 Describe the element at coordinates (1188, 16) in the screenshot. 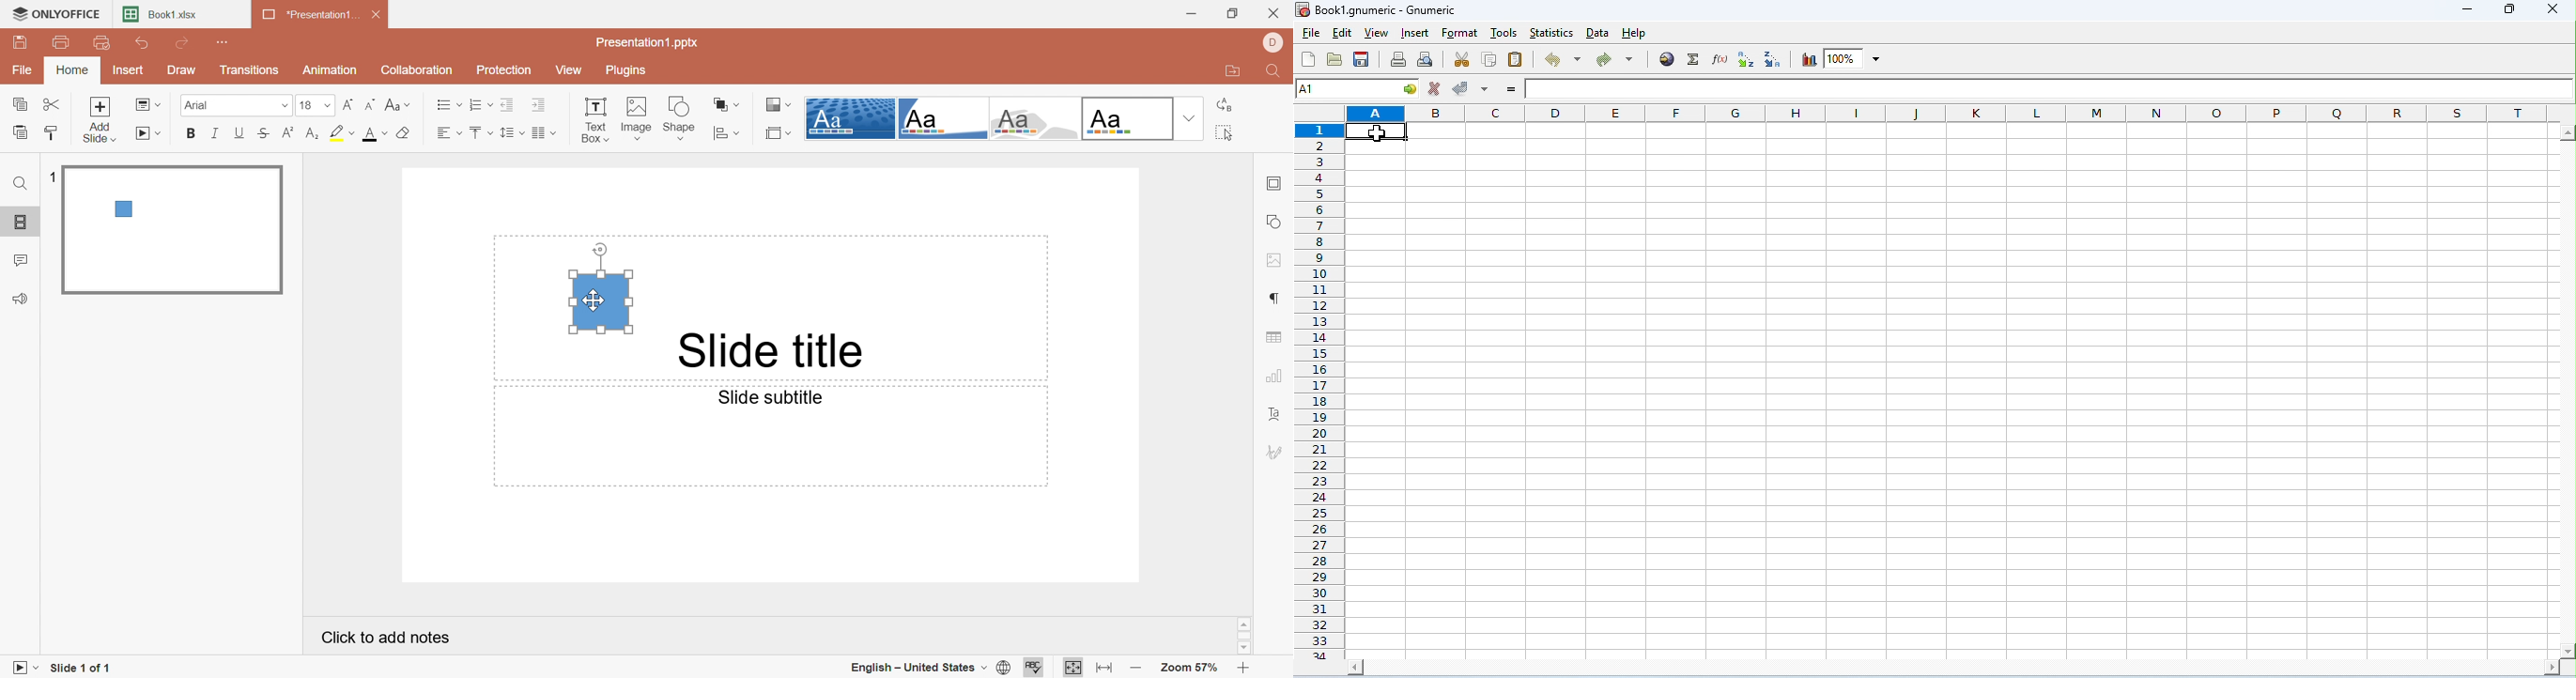

I see `Minimize` at that location.